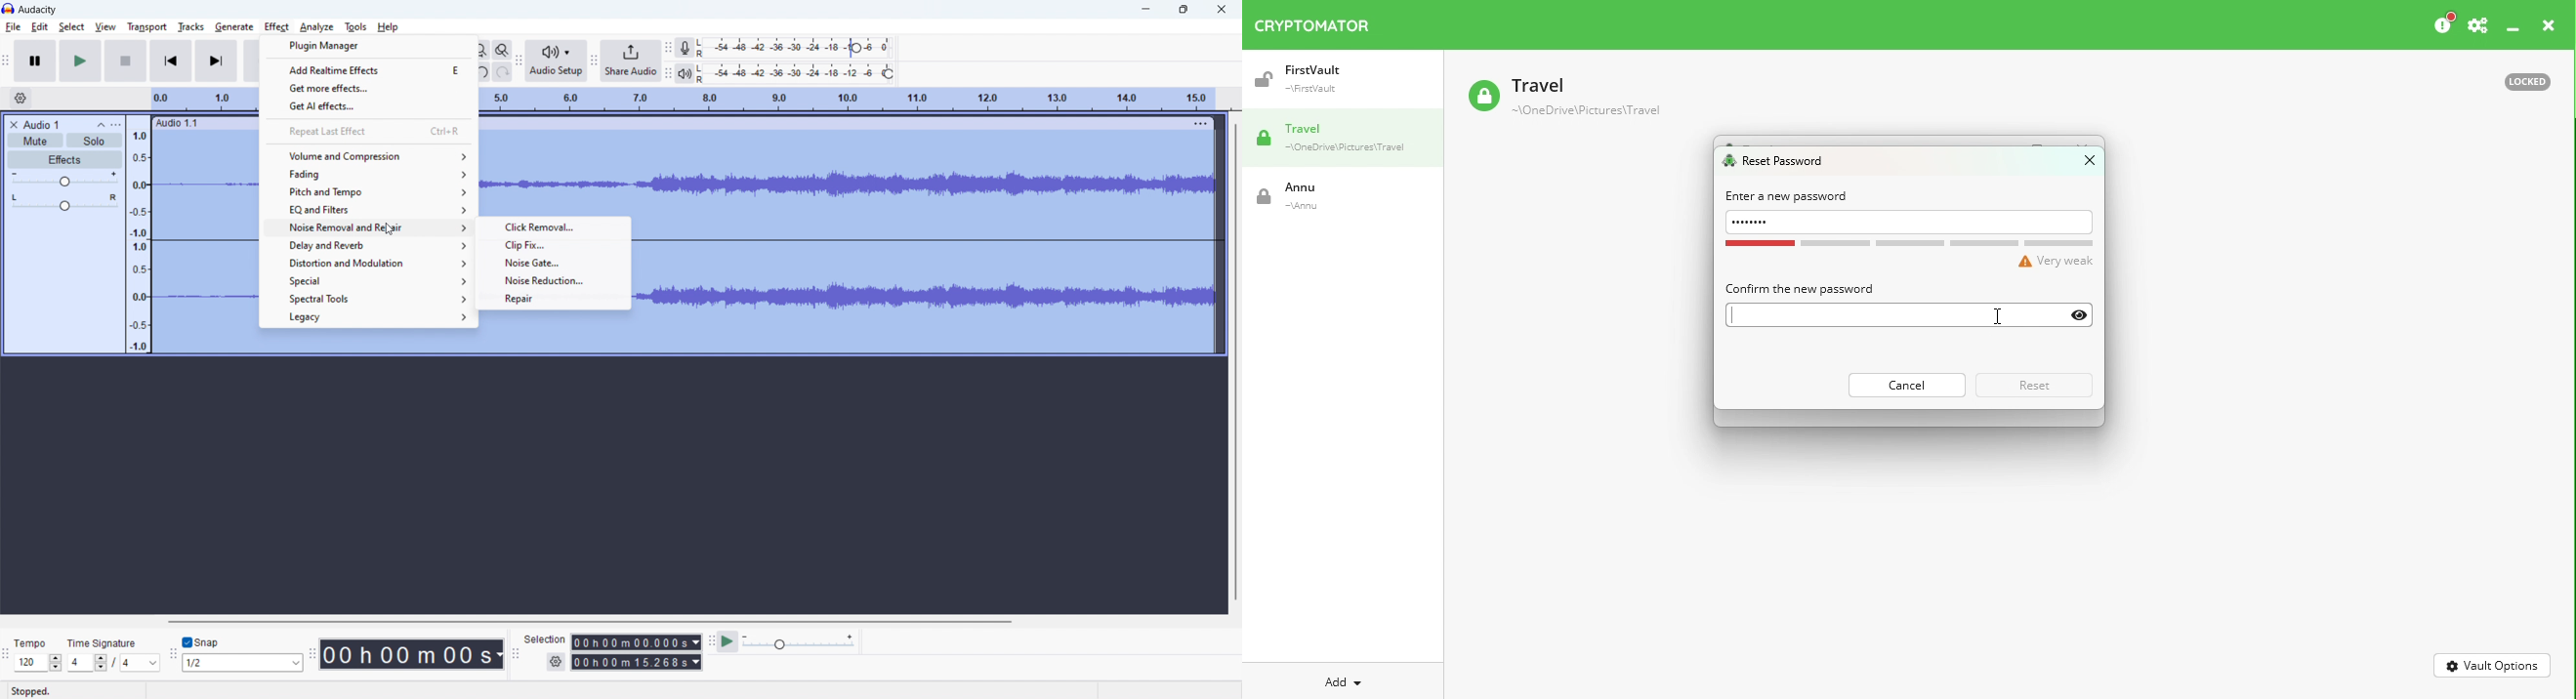  Describe the element at coordinates (553, 227) in the screenshot. I see `click removal` at that location.